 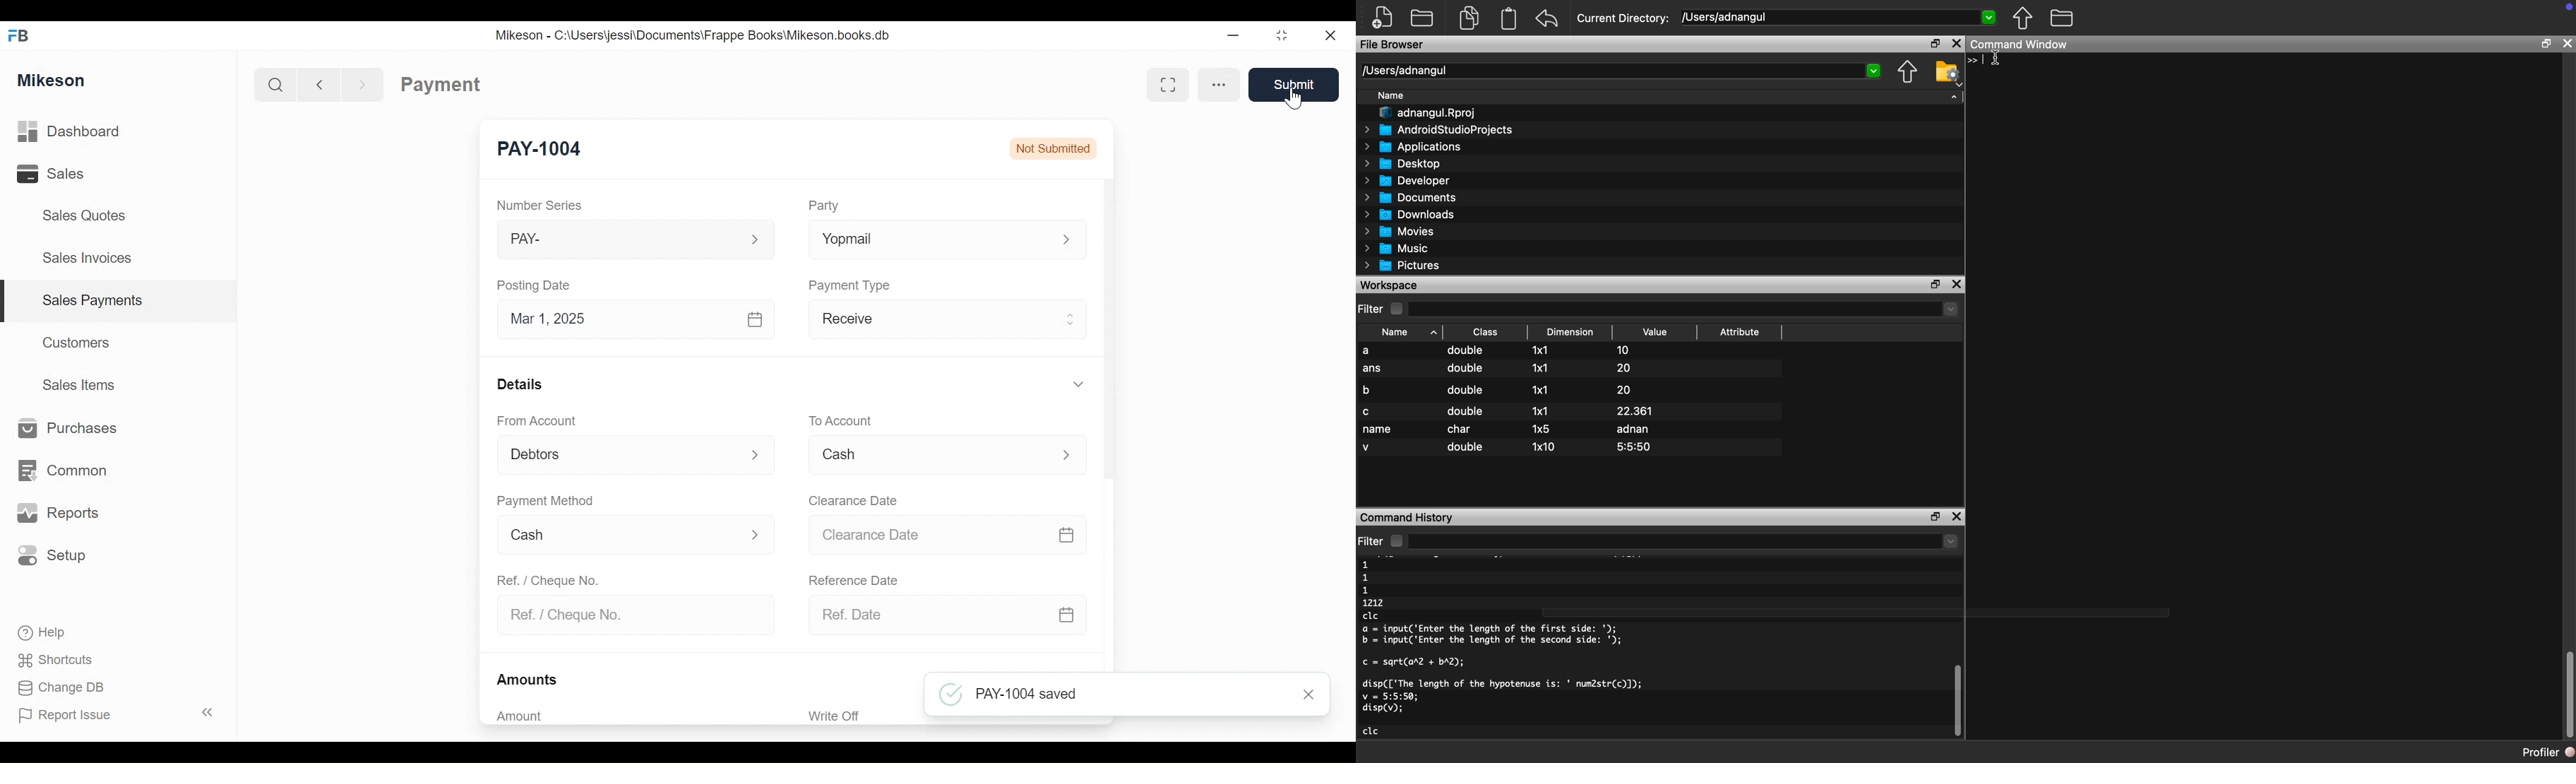 What do you see at coordinates (1655, 331) in the screenshot?
I see `Value` at bounding box center [1655, 331].